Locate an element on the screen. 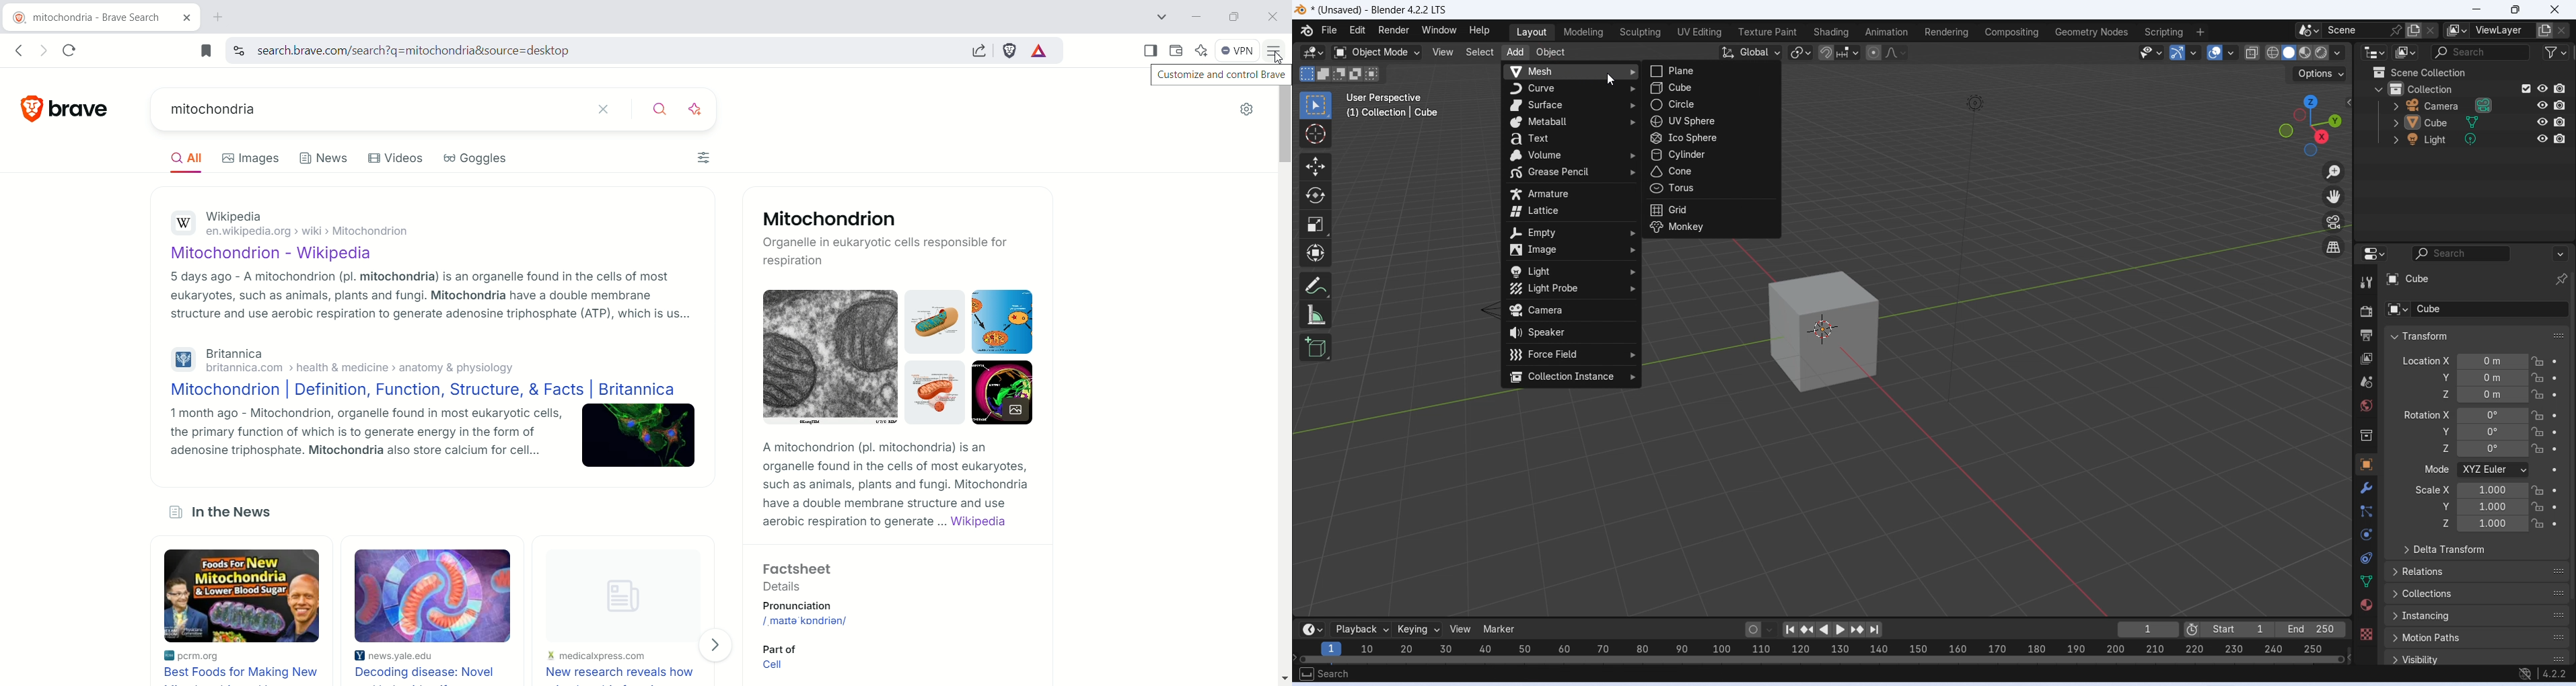 The height and width of the screenshot is (700, 2576). Modeling is located at coordinates (1583, 32).